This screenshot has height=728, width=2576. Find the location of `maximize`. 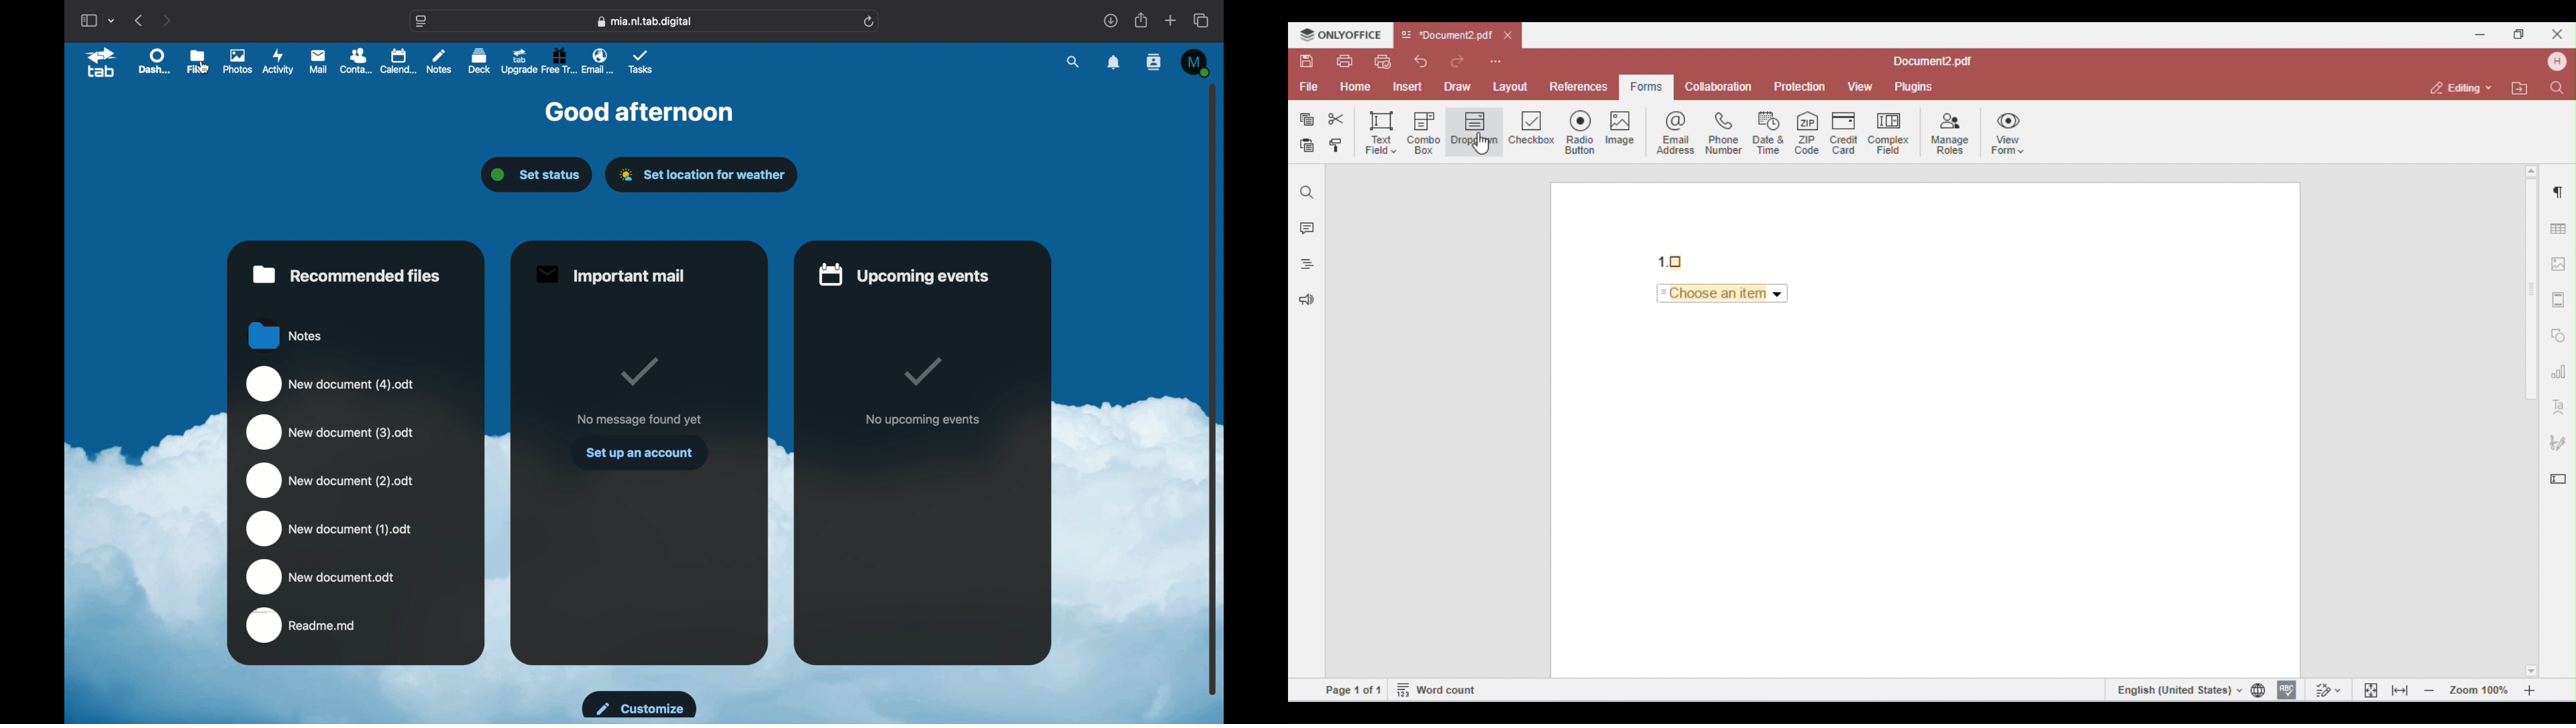

maximize is located at coordinates (2522, 34).